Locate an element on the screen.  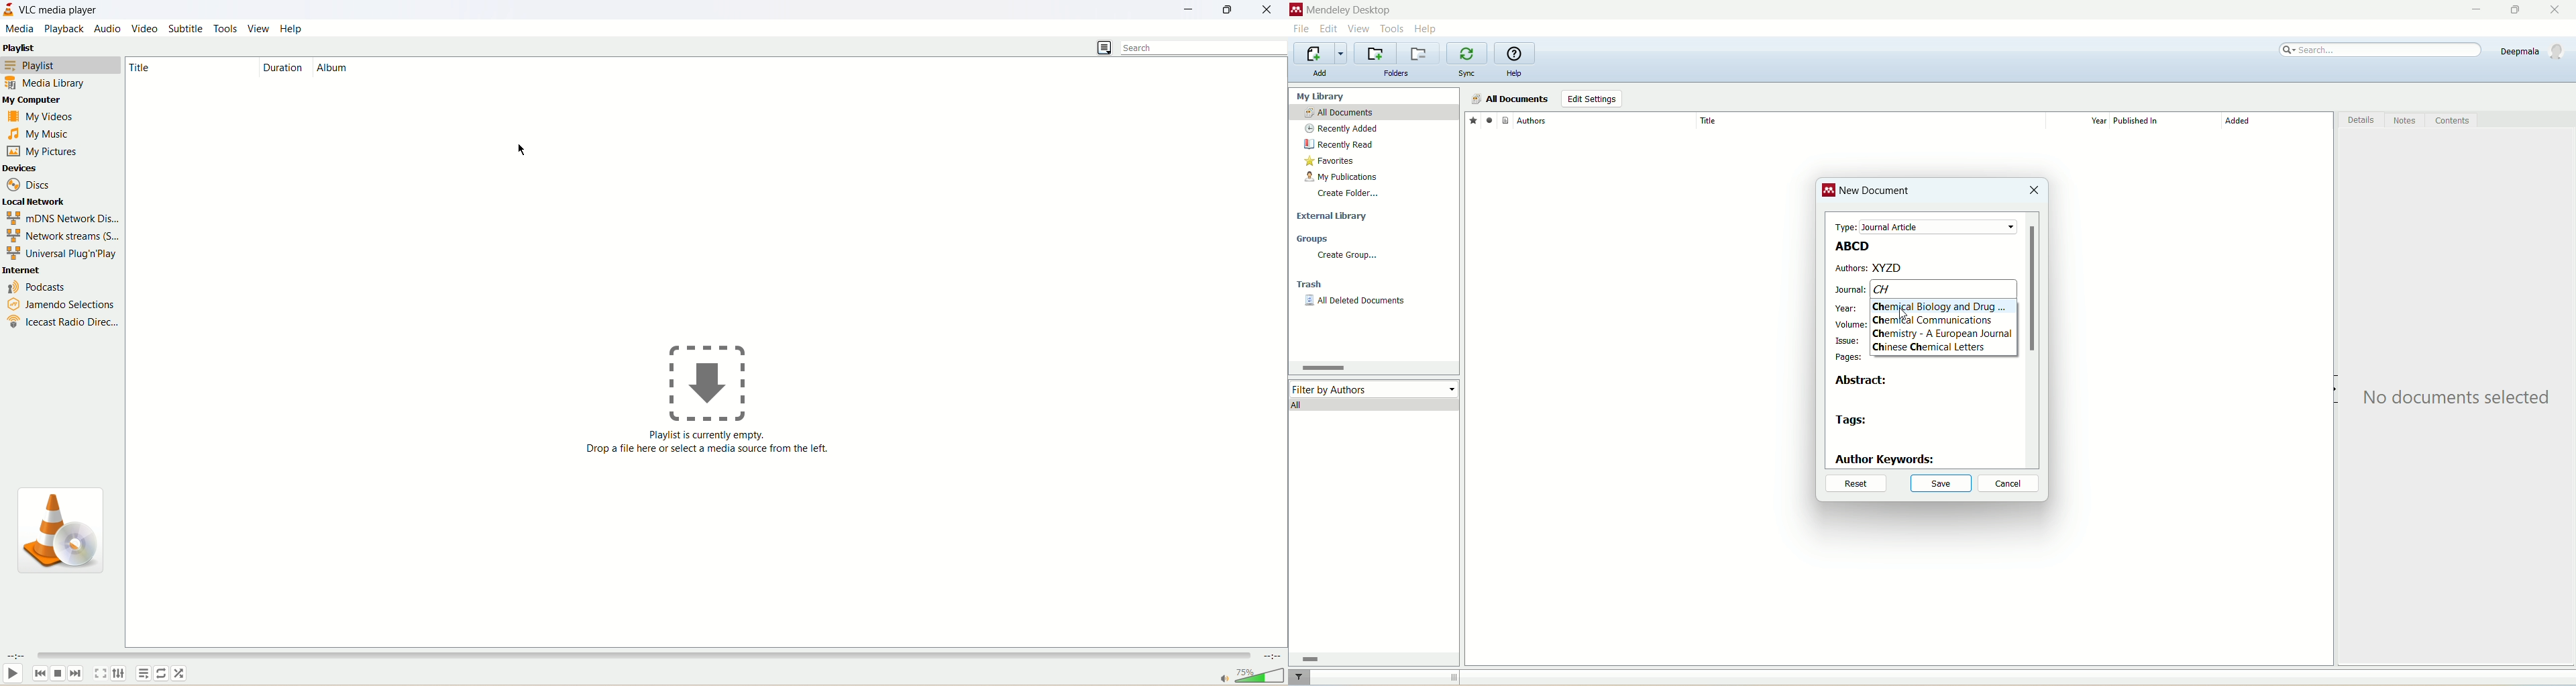
trash is located at coordinates (1311, 286).